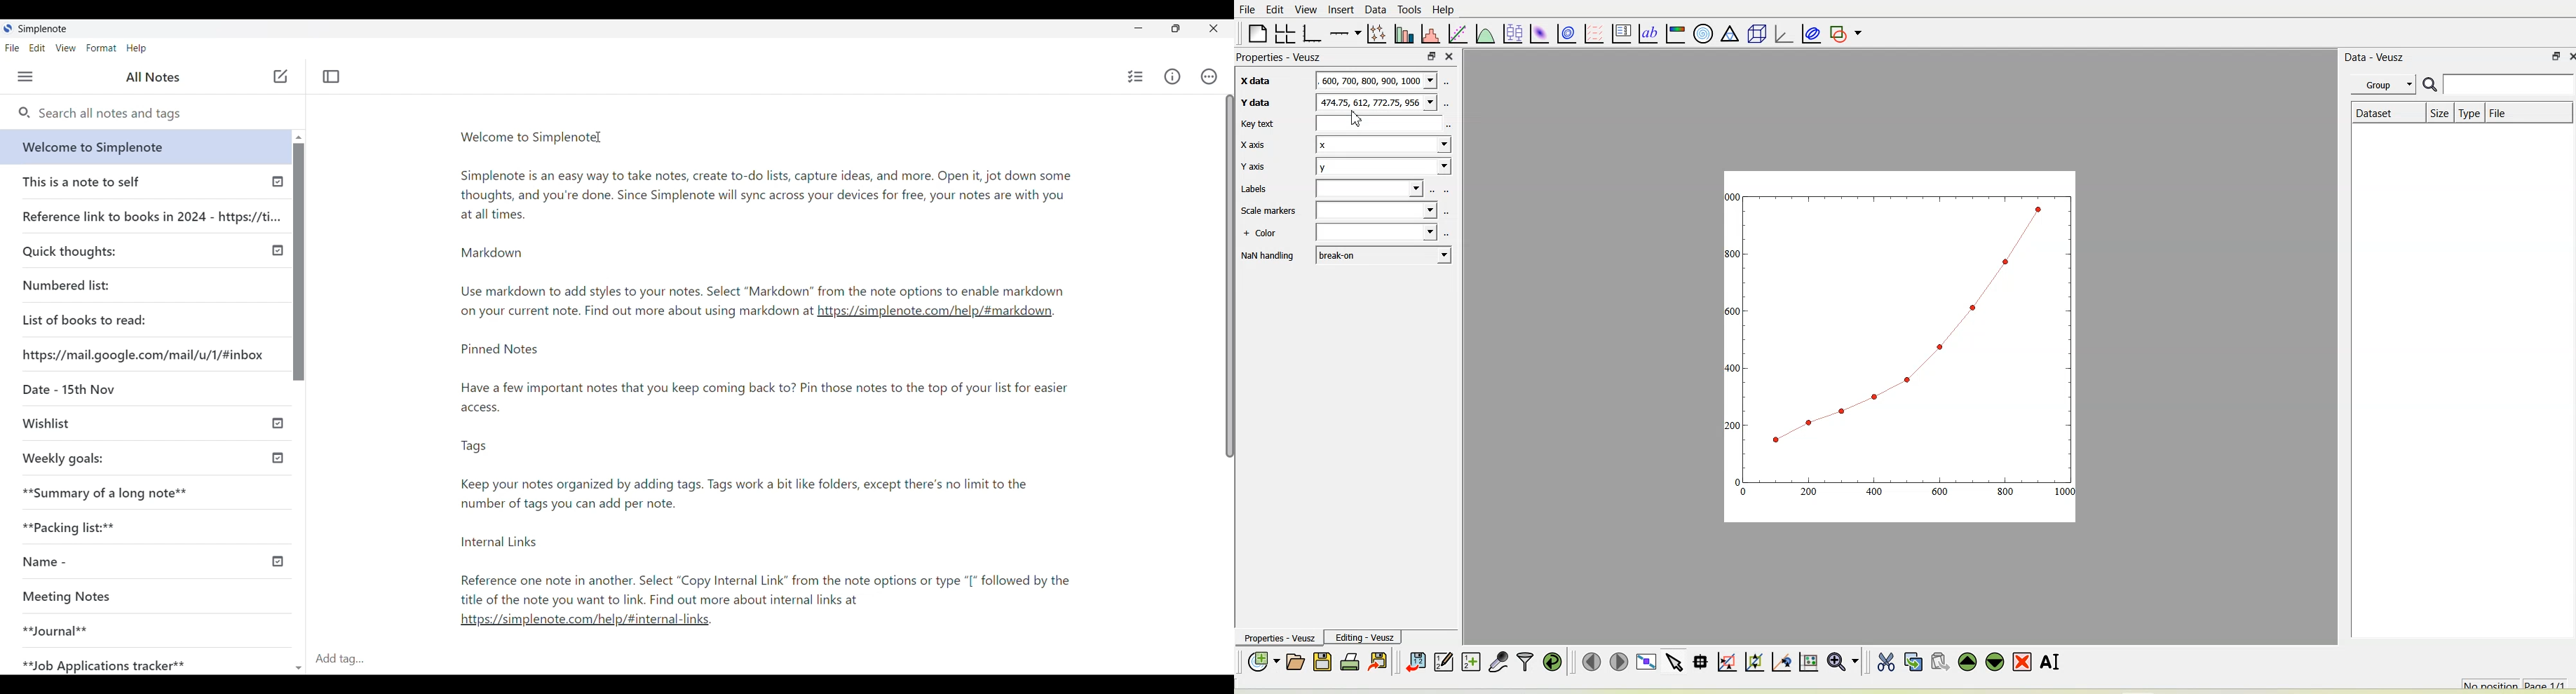 Image resolution: width=2576 pixels, height=700 pixels. I want to click on Quick slide to top, so click(299, 138).